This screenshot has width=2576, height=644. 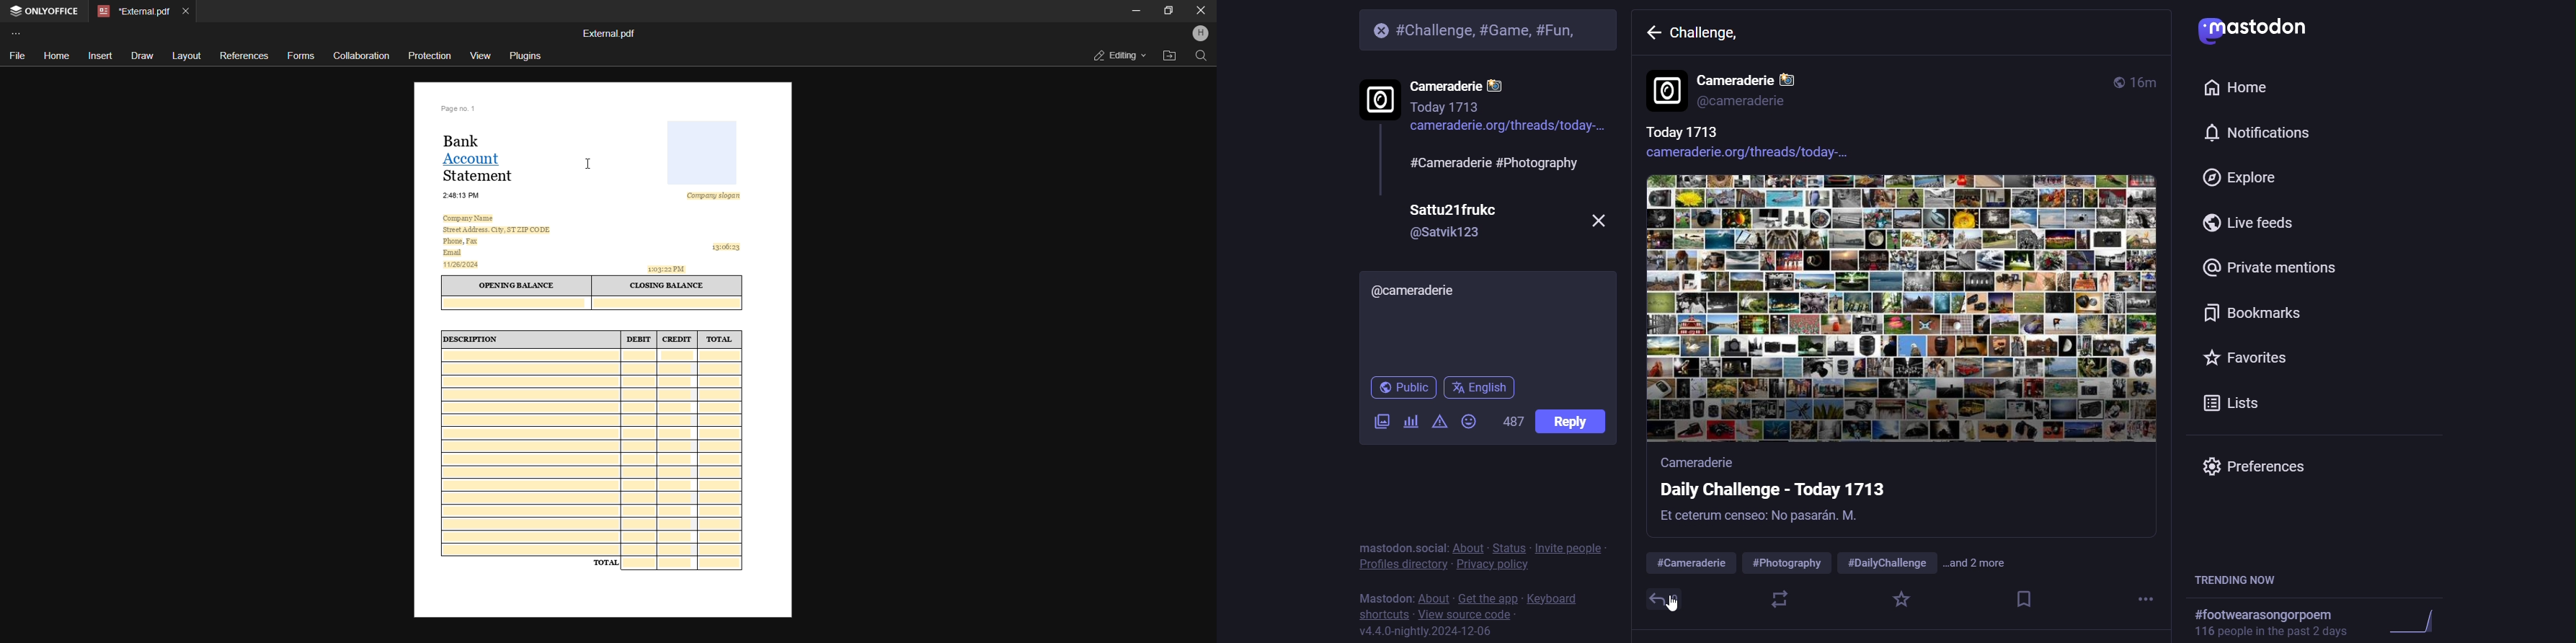 What do you see at coordinates (1513, 421) in the screenshot?
I see `487` at bounding box center [1513, 421].